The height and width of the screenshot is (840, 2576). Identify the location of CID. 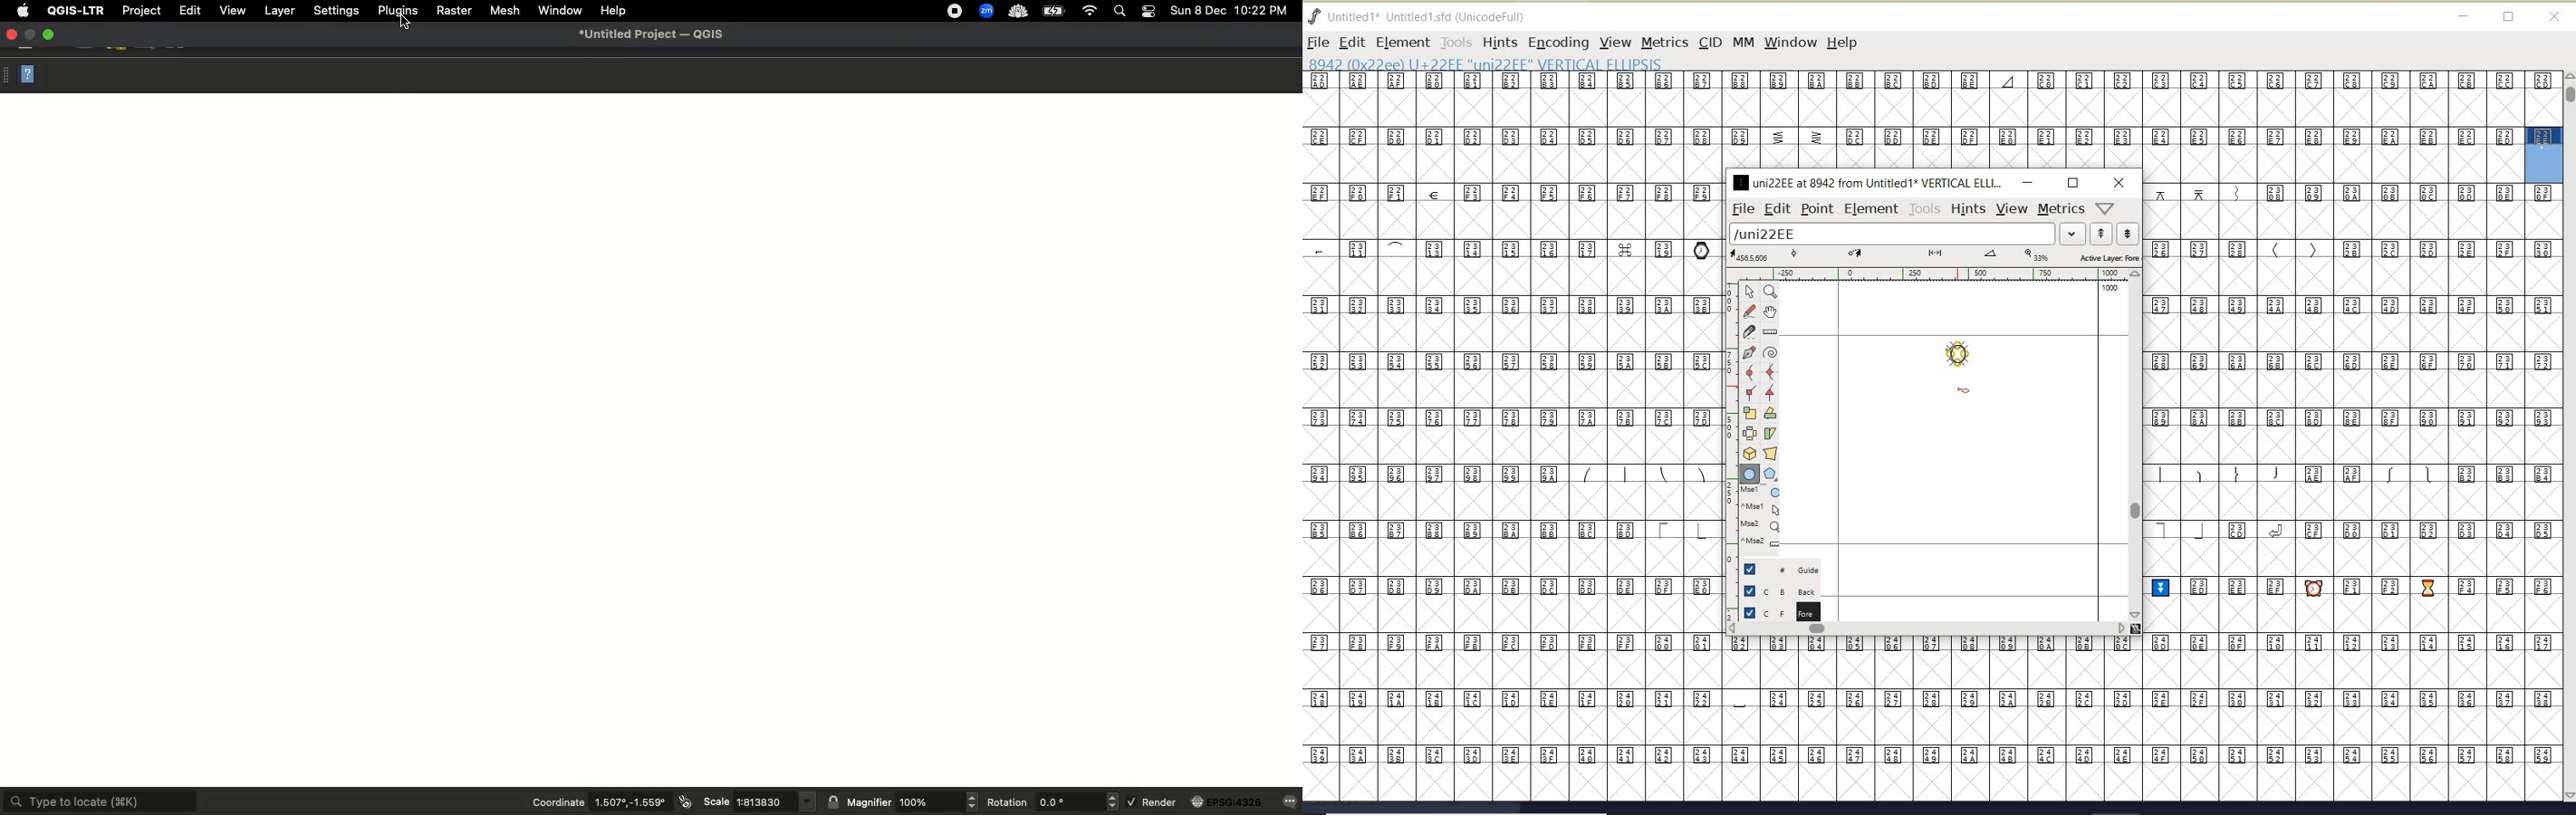
(1709, 42).